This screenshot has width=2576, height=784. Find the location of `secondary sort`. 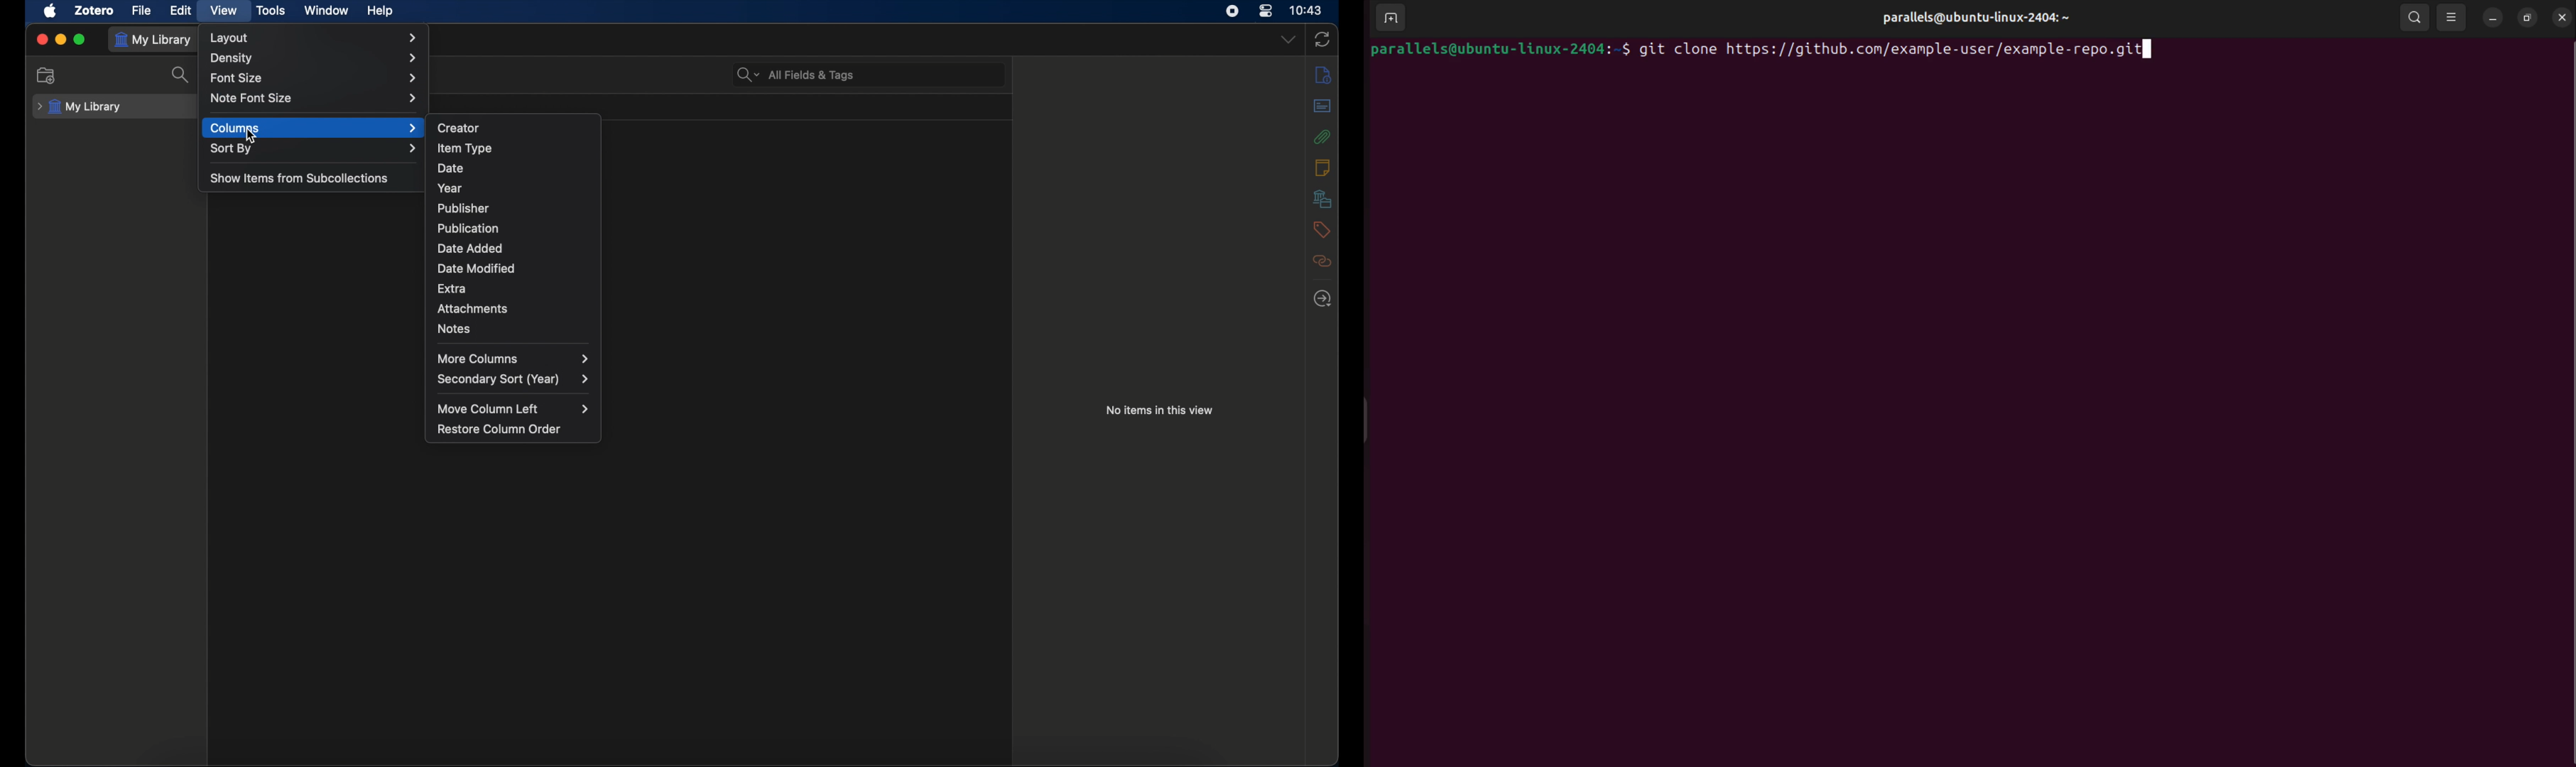

secondary sort is located at coordinates (515, 379).